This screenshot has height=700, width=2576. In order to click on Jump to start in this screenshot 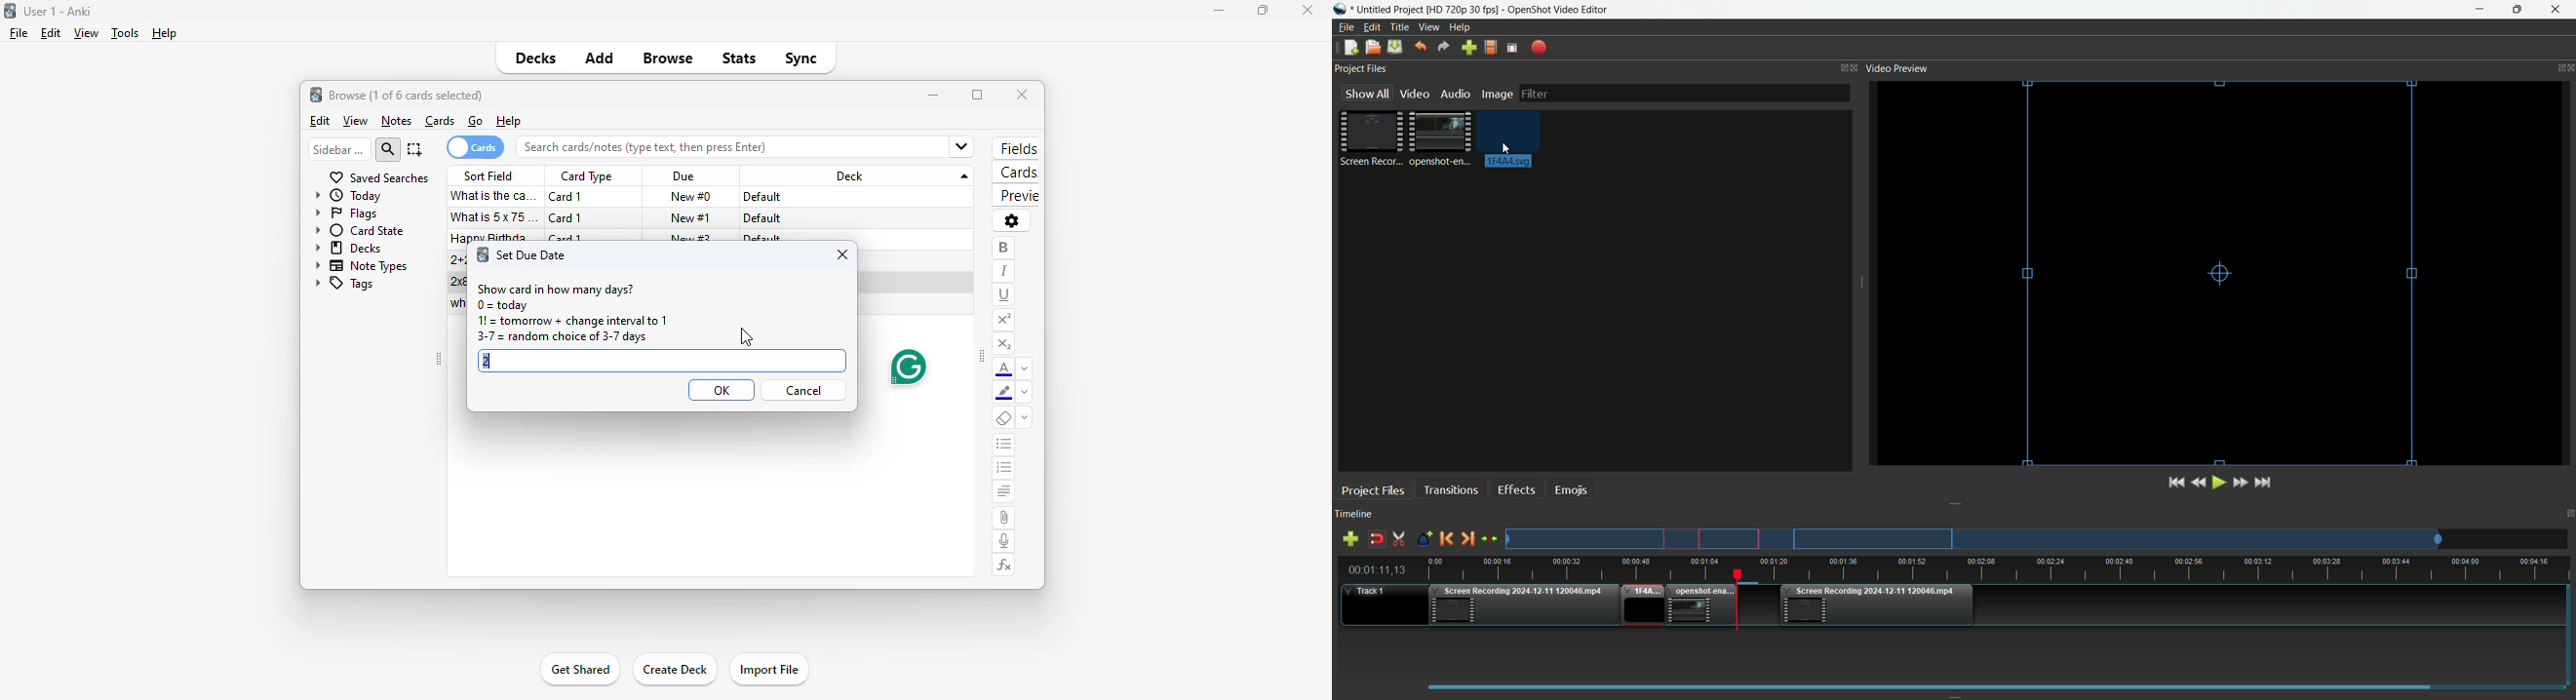, I will do `click(2175, 483)`.